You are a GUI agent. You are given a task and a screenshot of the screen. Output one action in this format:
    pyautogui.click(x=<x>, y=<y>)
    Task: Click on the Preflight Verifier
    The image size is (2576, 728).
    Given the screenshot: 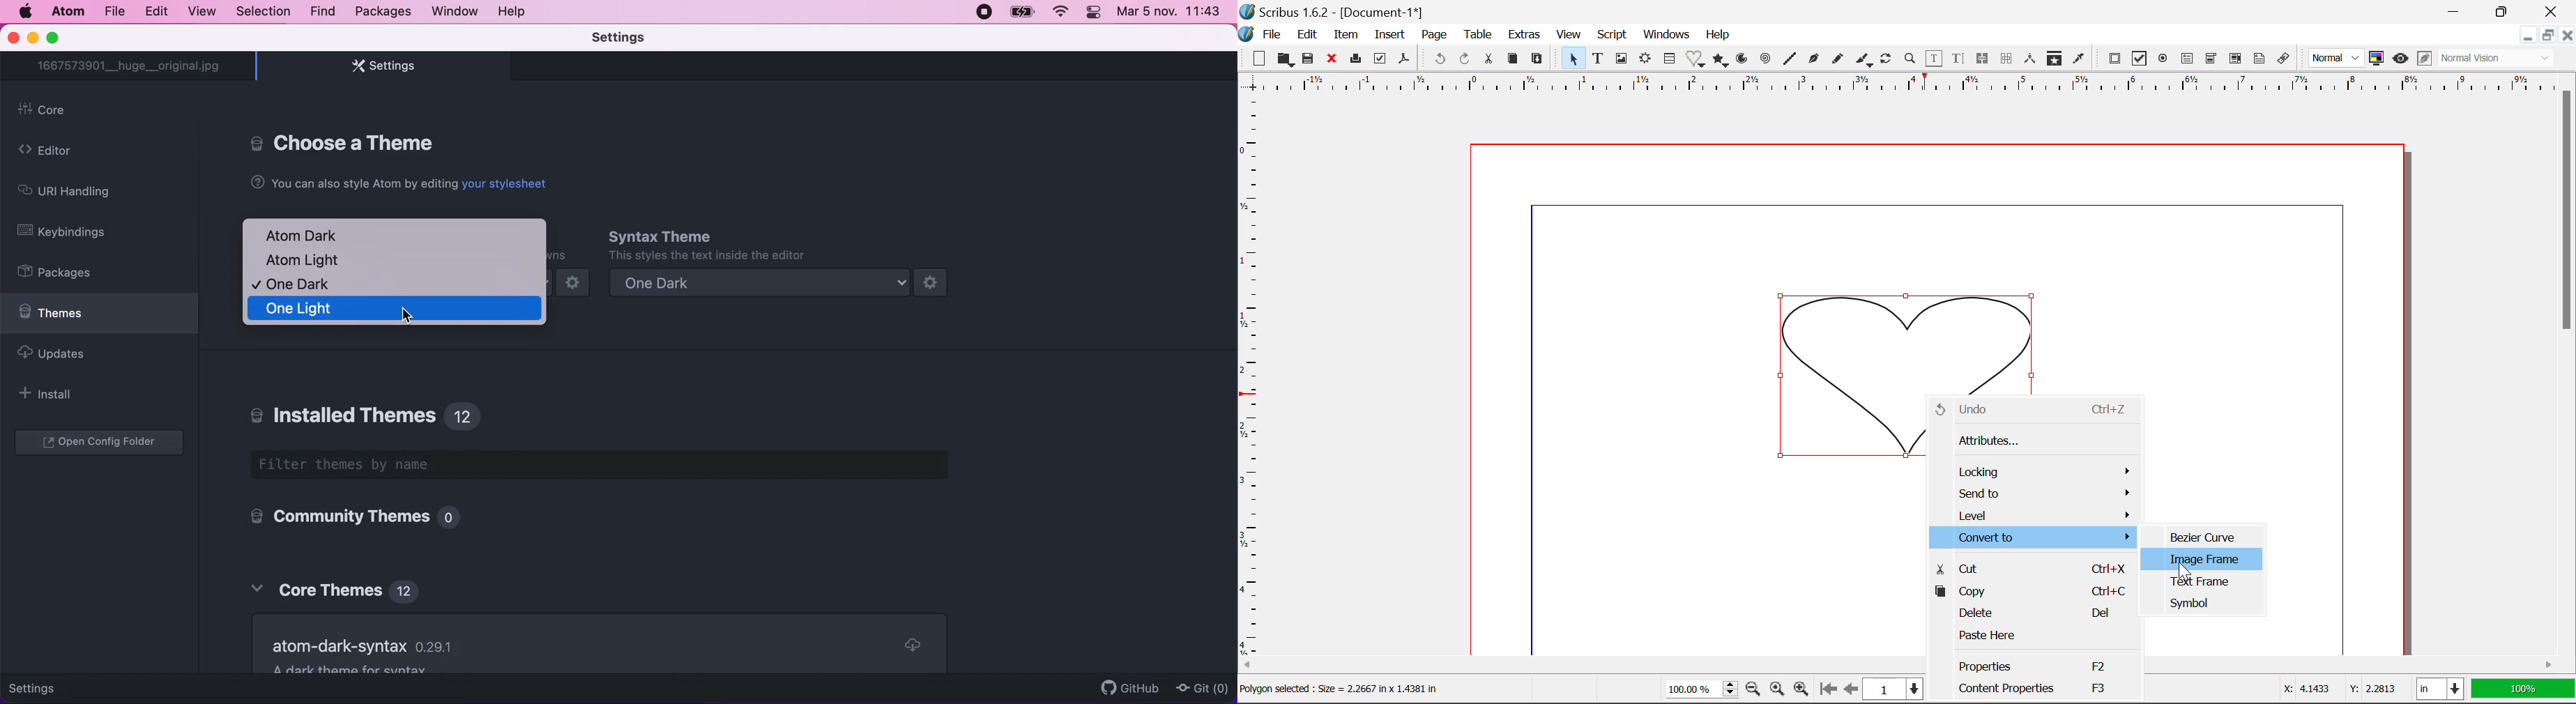 What is the action you would take?
    pyautogui.click(x=1381, y=62)
    